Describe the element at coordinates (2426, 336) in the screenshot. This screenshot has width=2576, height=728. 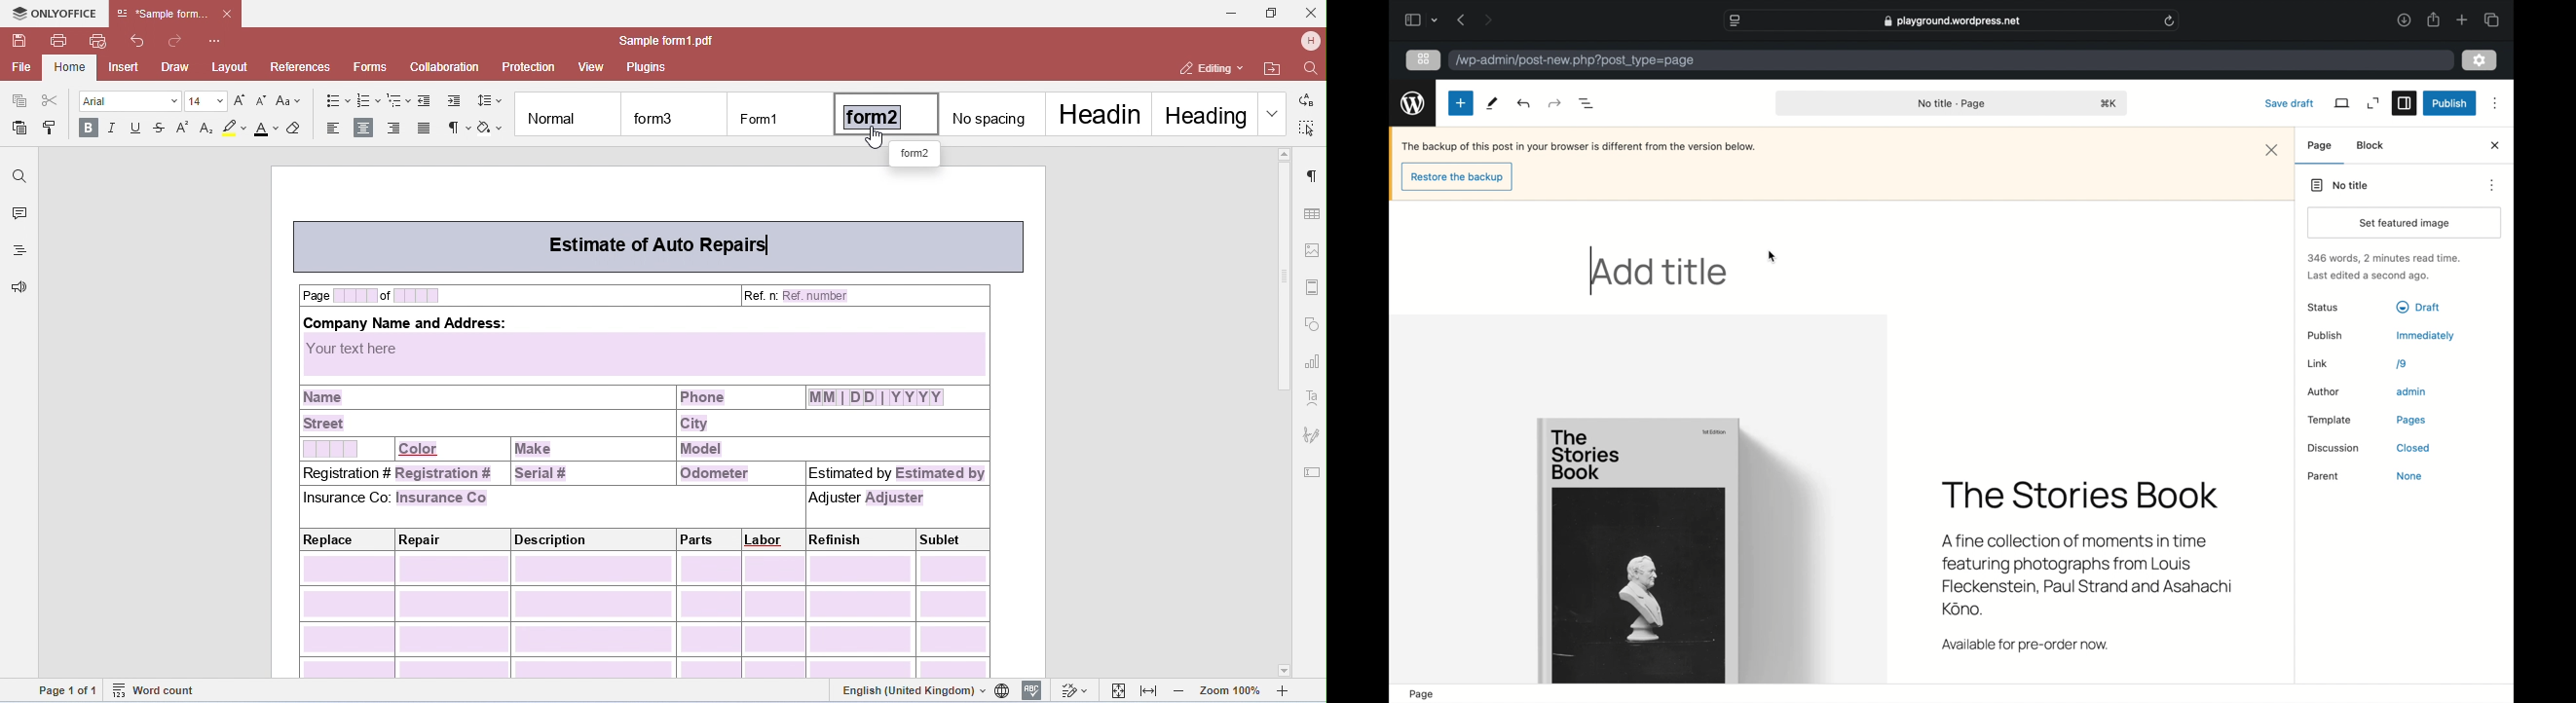
I see `immediately` at that location.